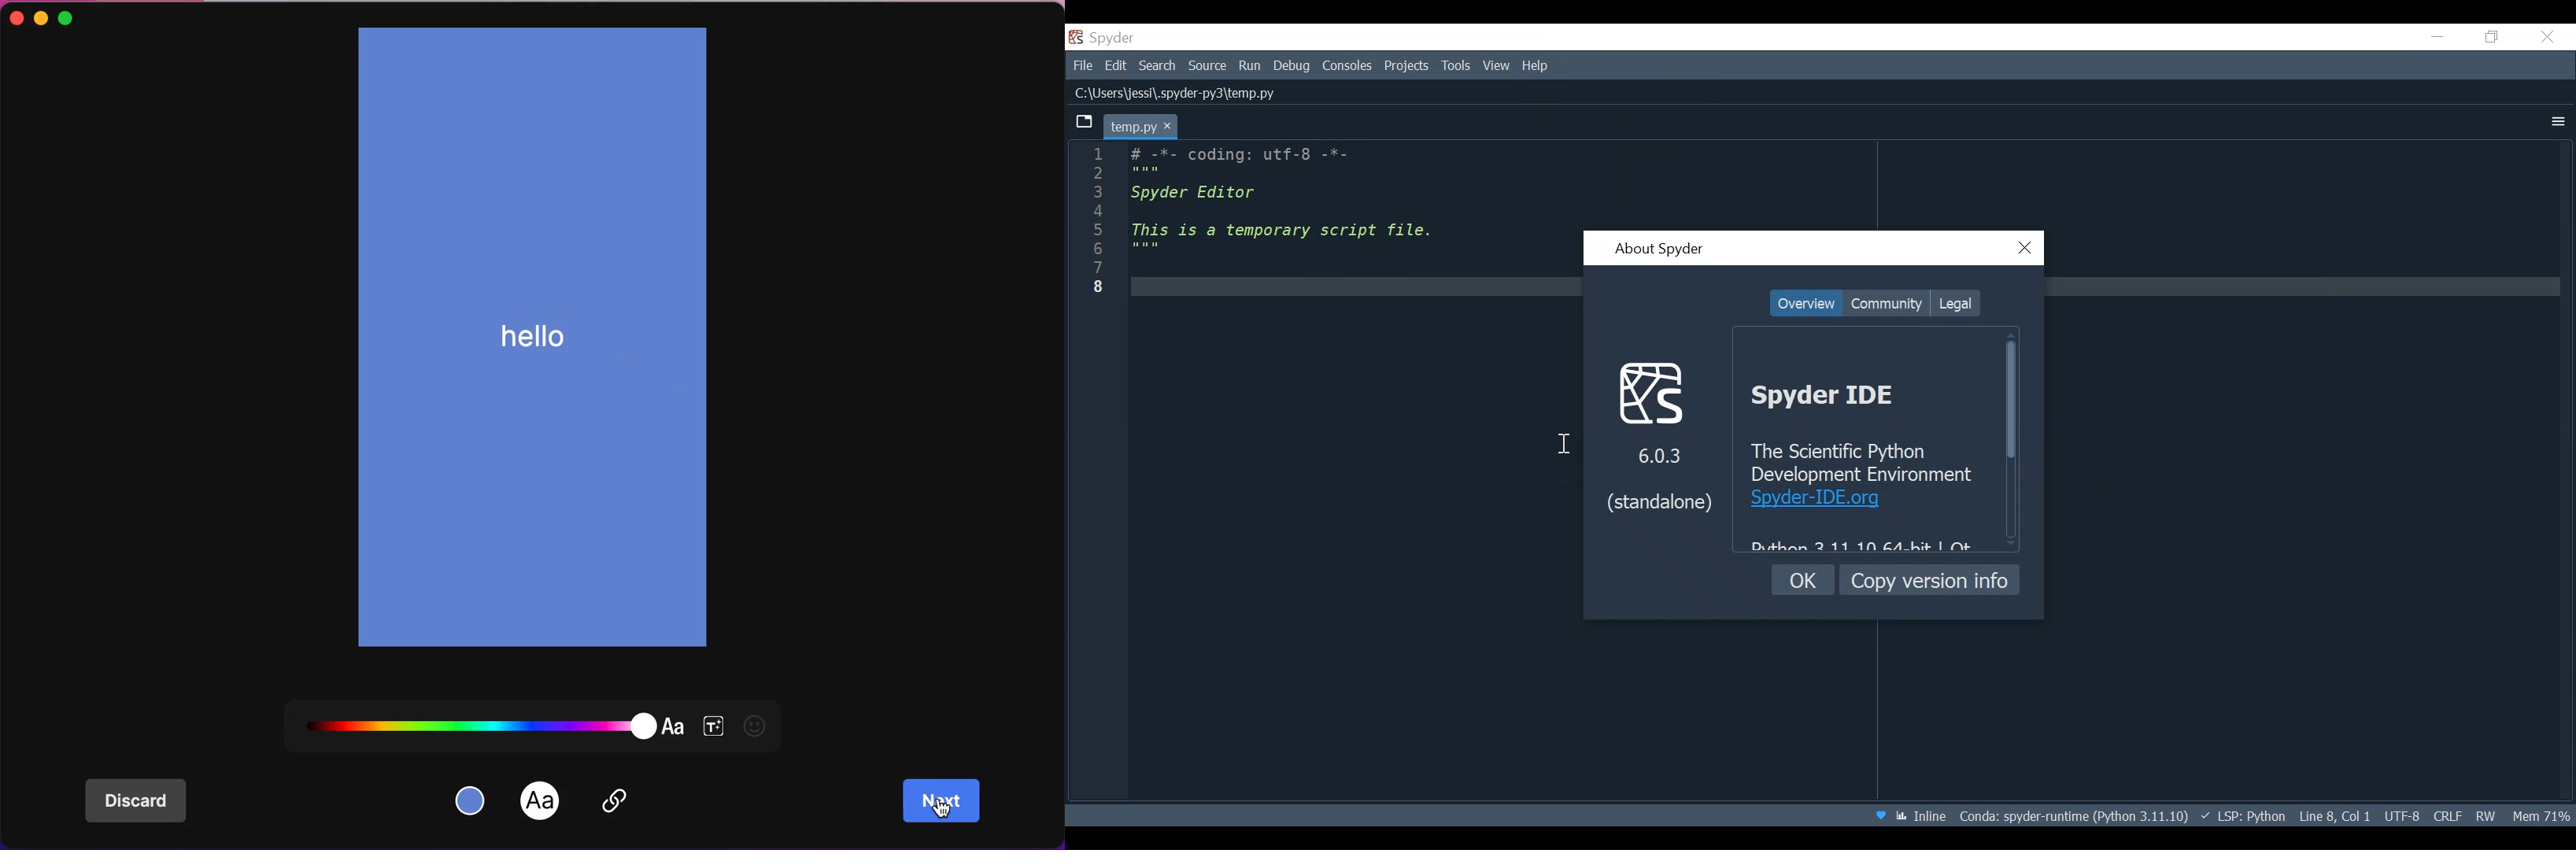 The width and height of the screenshot is (2576, 868). What do you see at coordinates (2334, 817) in the screenshot?
I see `Cursor Position` at bounding box center [2334, 817].